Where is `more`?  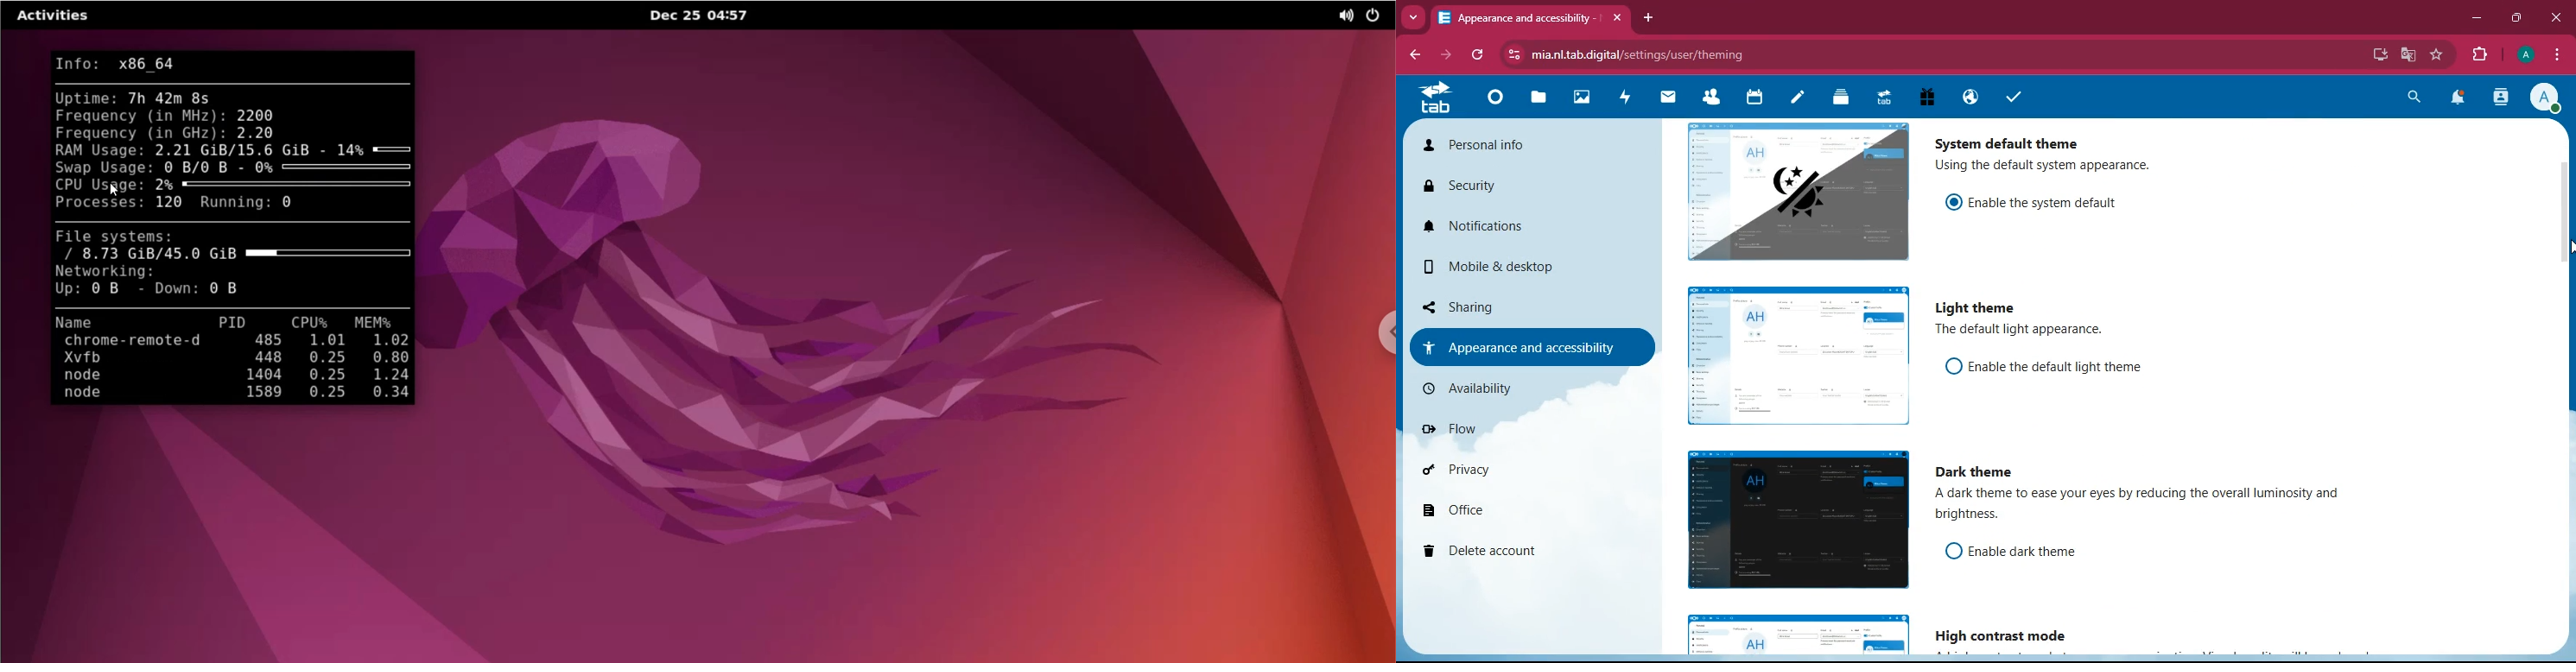 more is located at coordinates (1415, 17).